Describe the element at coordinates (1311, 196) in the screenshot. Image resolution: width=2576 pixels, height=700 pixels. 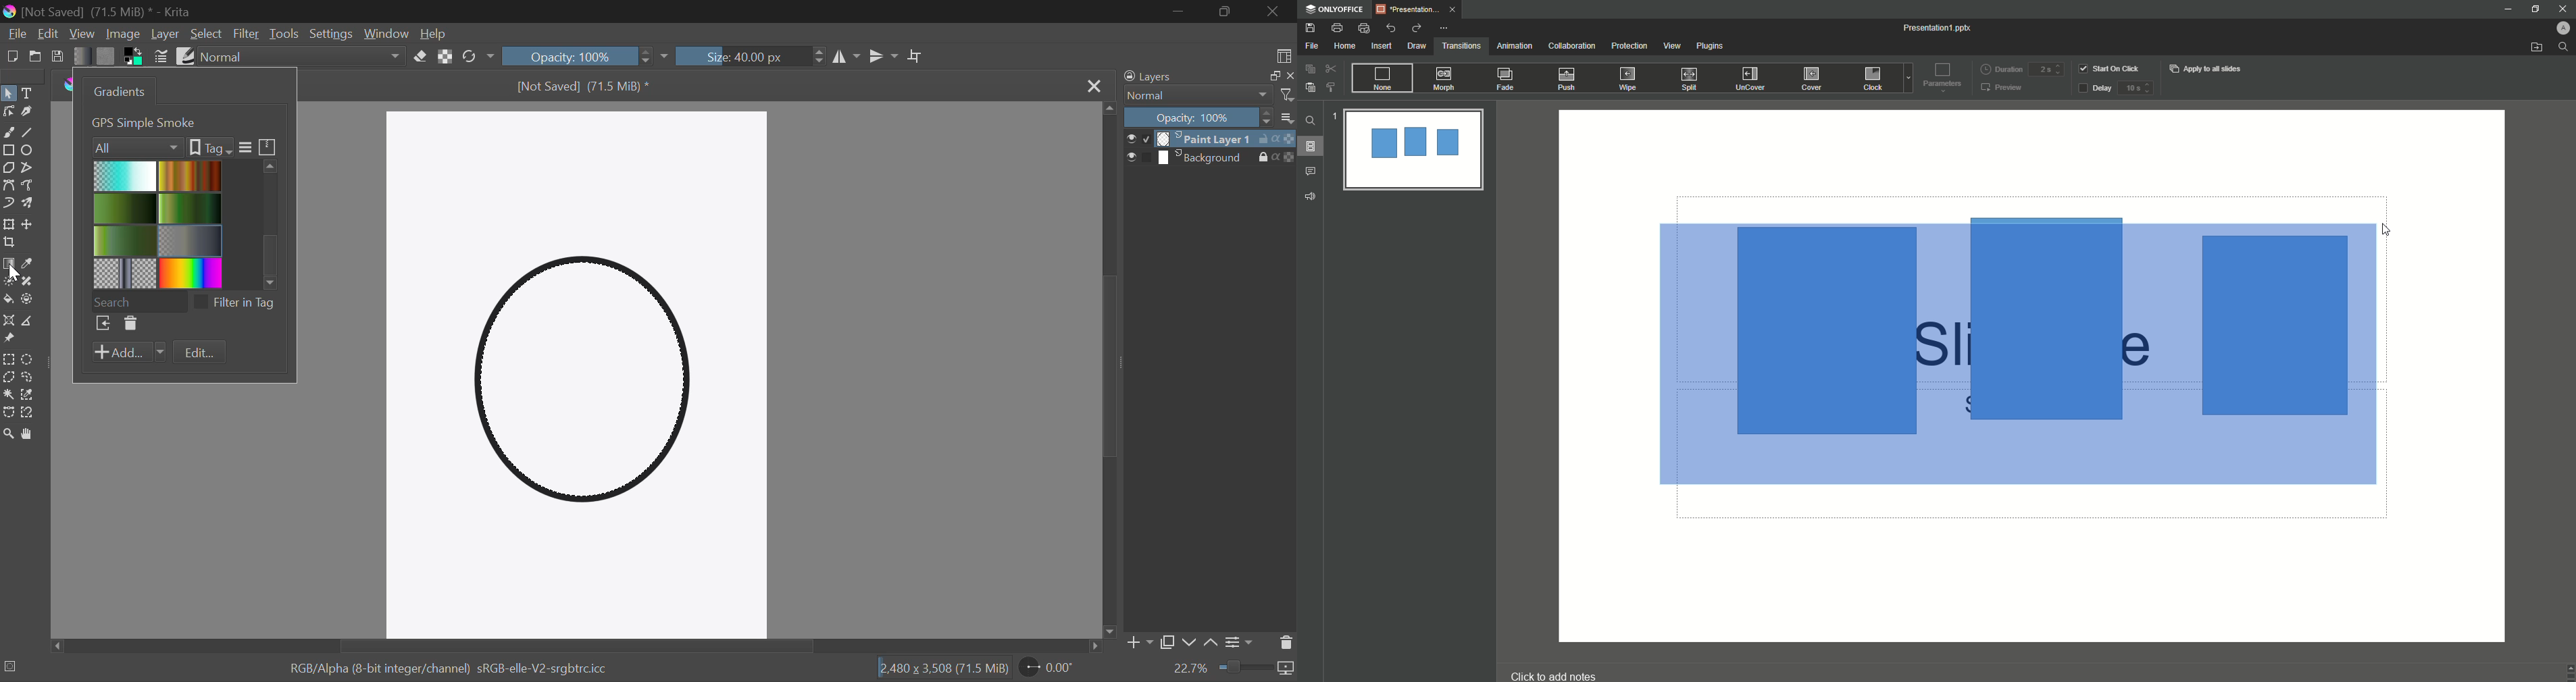
I see `Feedback` at that location.